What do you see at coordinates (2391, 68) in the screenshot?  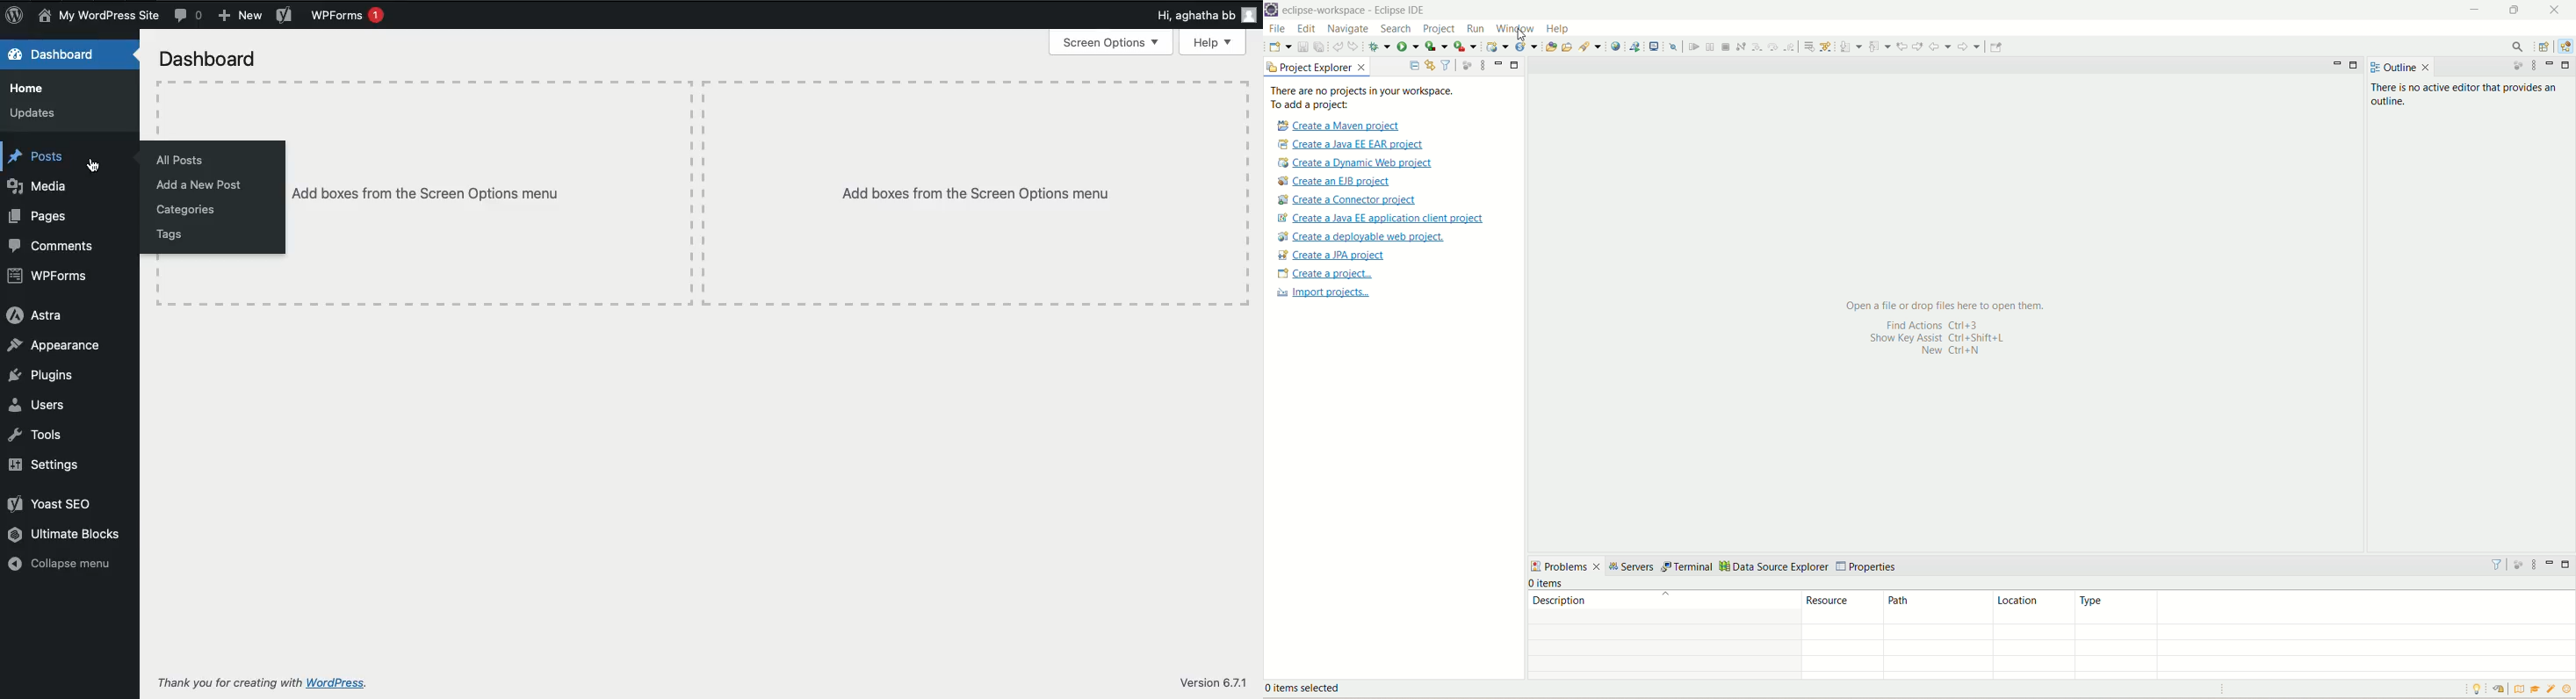 I see `outline` at bounding box center [2391, 68].